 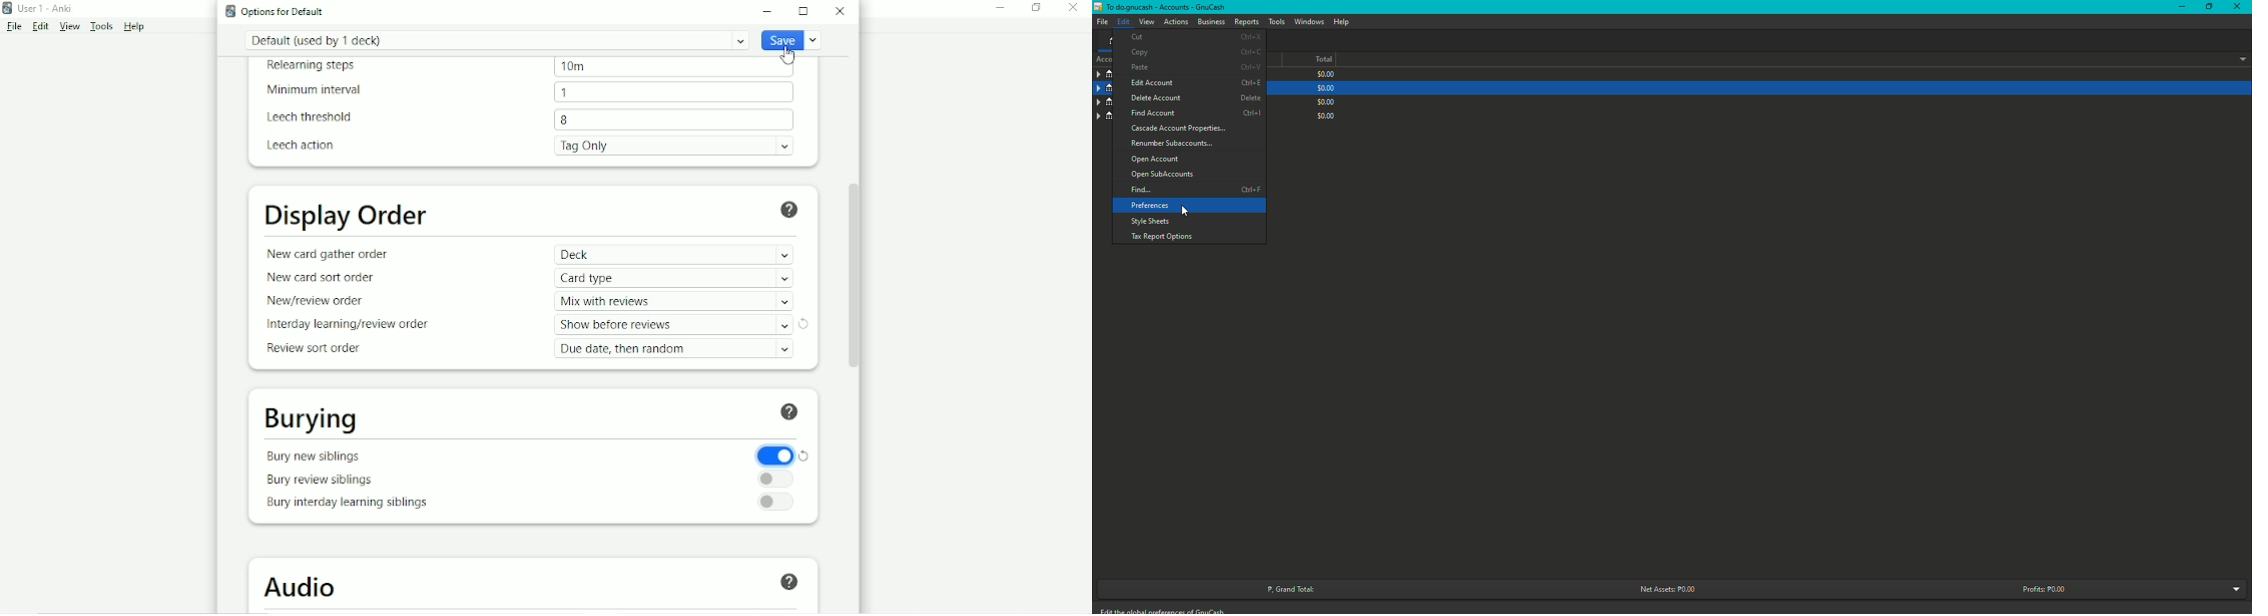 I want to click on Show before reviews, so click(x=673, y=325).